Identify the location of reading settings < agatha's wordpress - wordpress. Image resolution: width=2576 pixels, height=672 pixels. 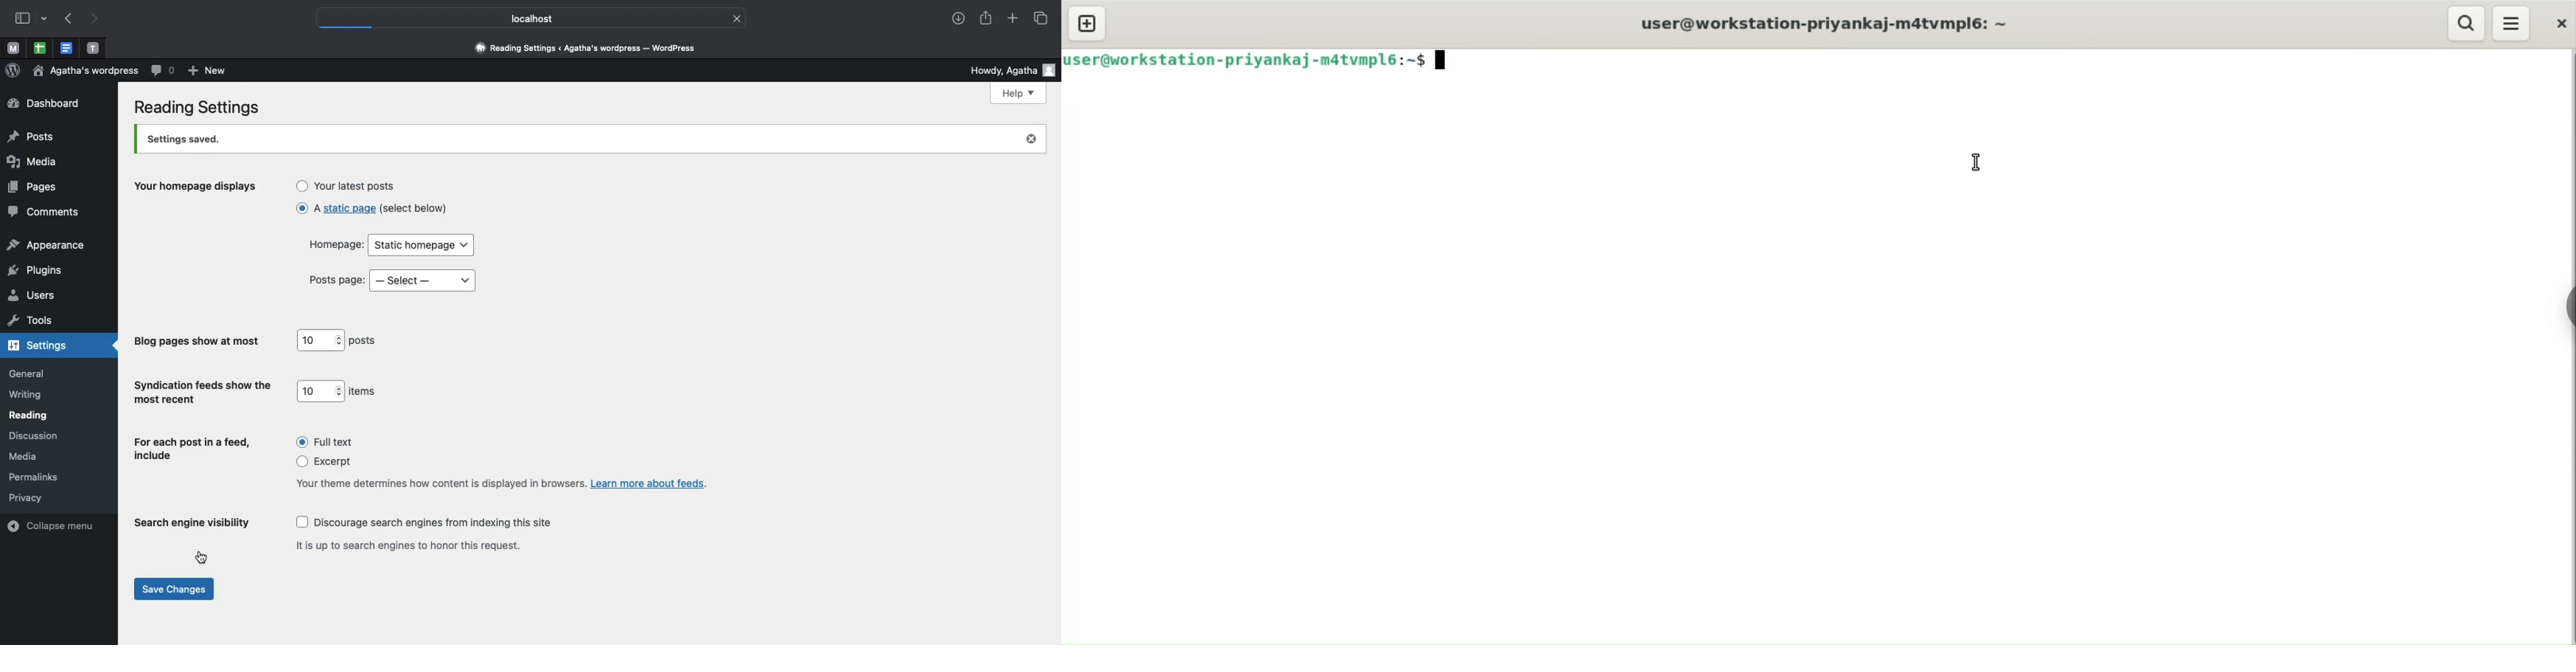
(594, 49).